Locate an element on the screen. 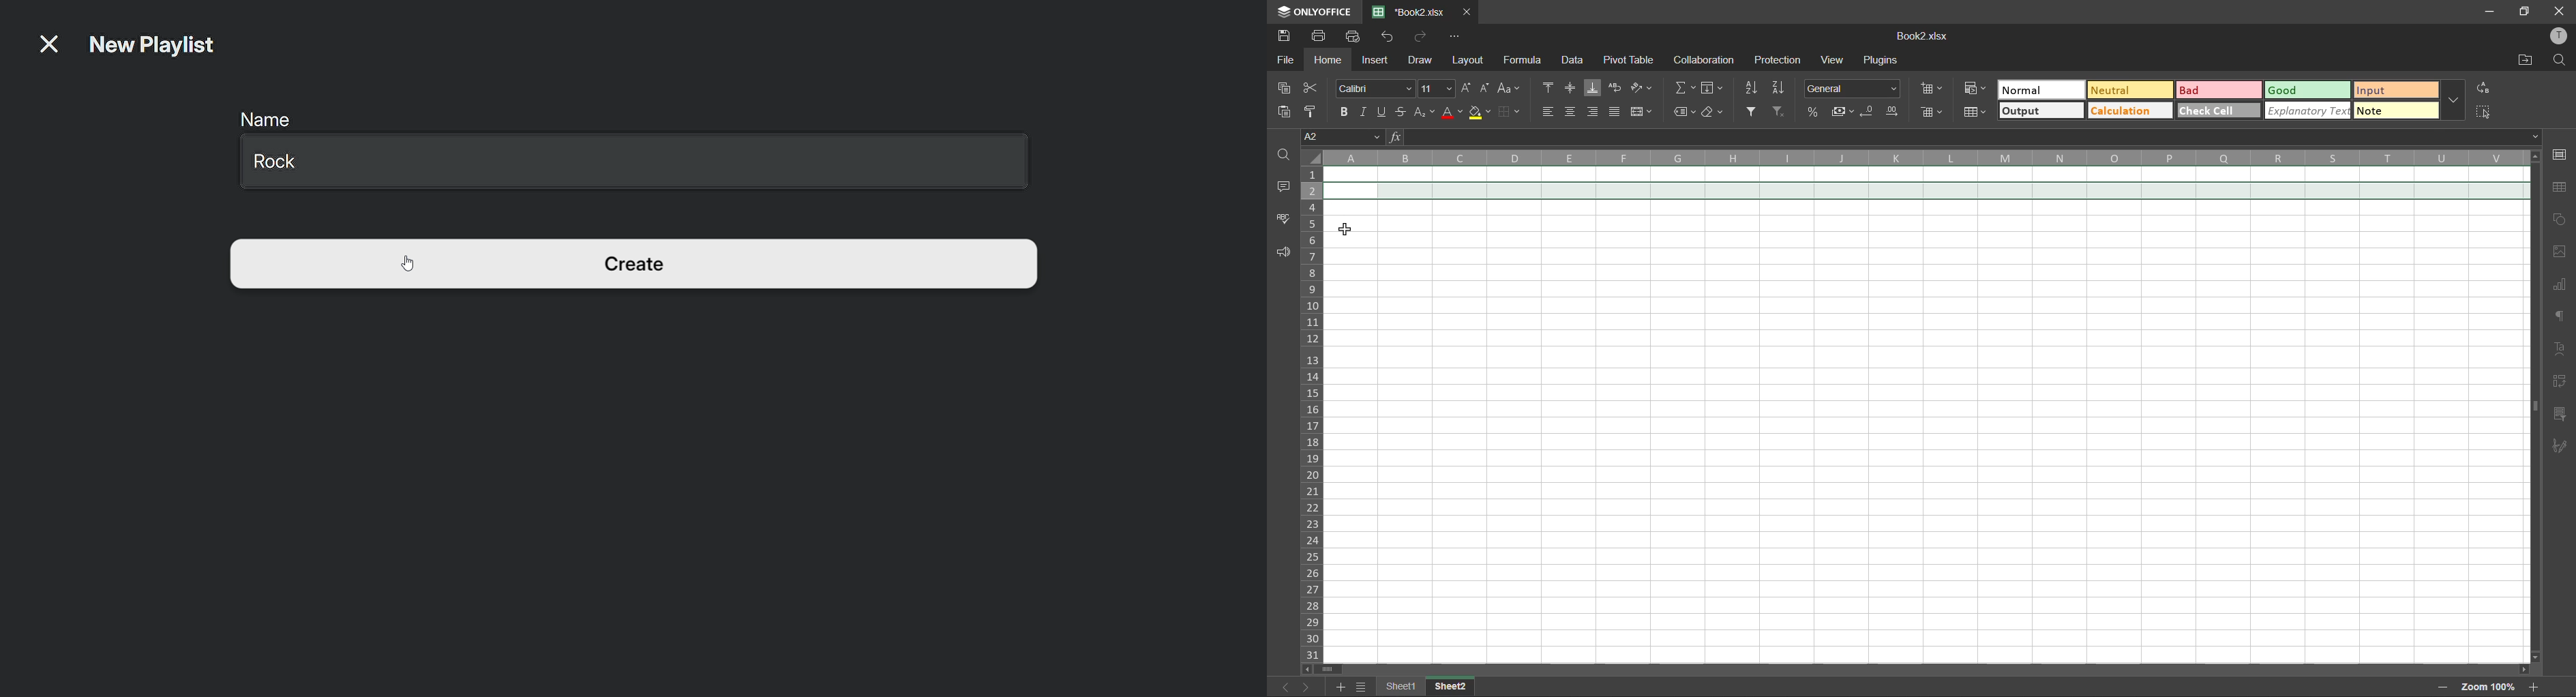 This screenshot has width=2576, height=700. font size is located at coordinates (1438, 89).